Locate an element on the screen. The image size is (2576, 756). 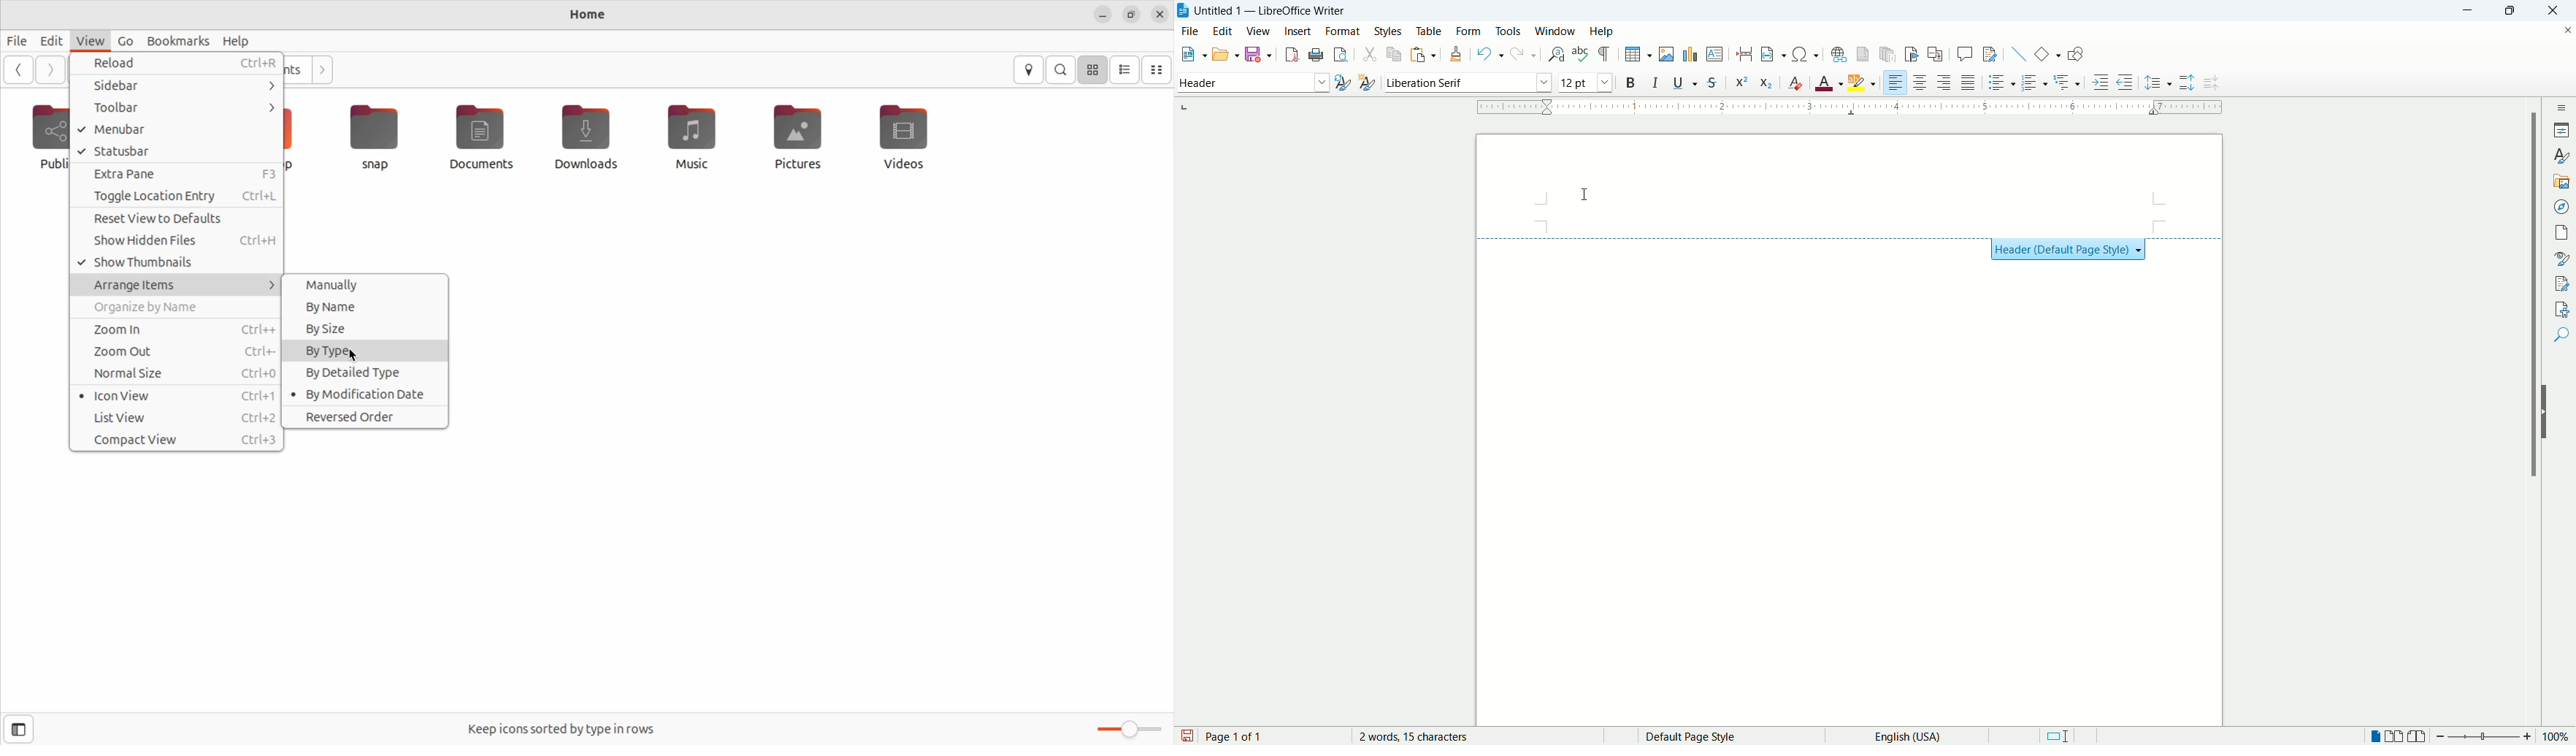
find and replace is located at coordinates (1556, 54).